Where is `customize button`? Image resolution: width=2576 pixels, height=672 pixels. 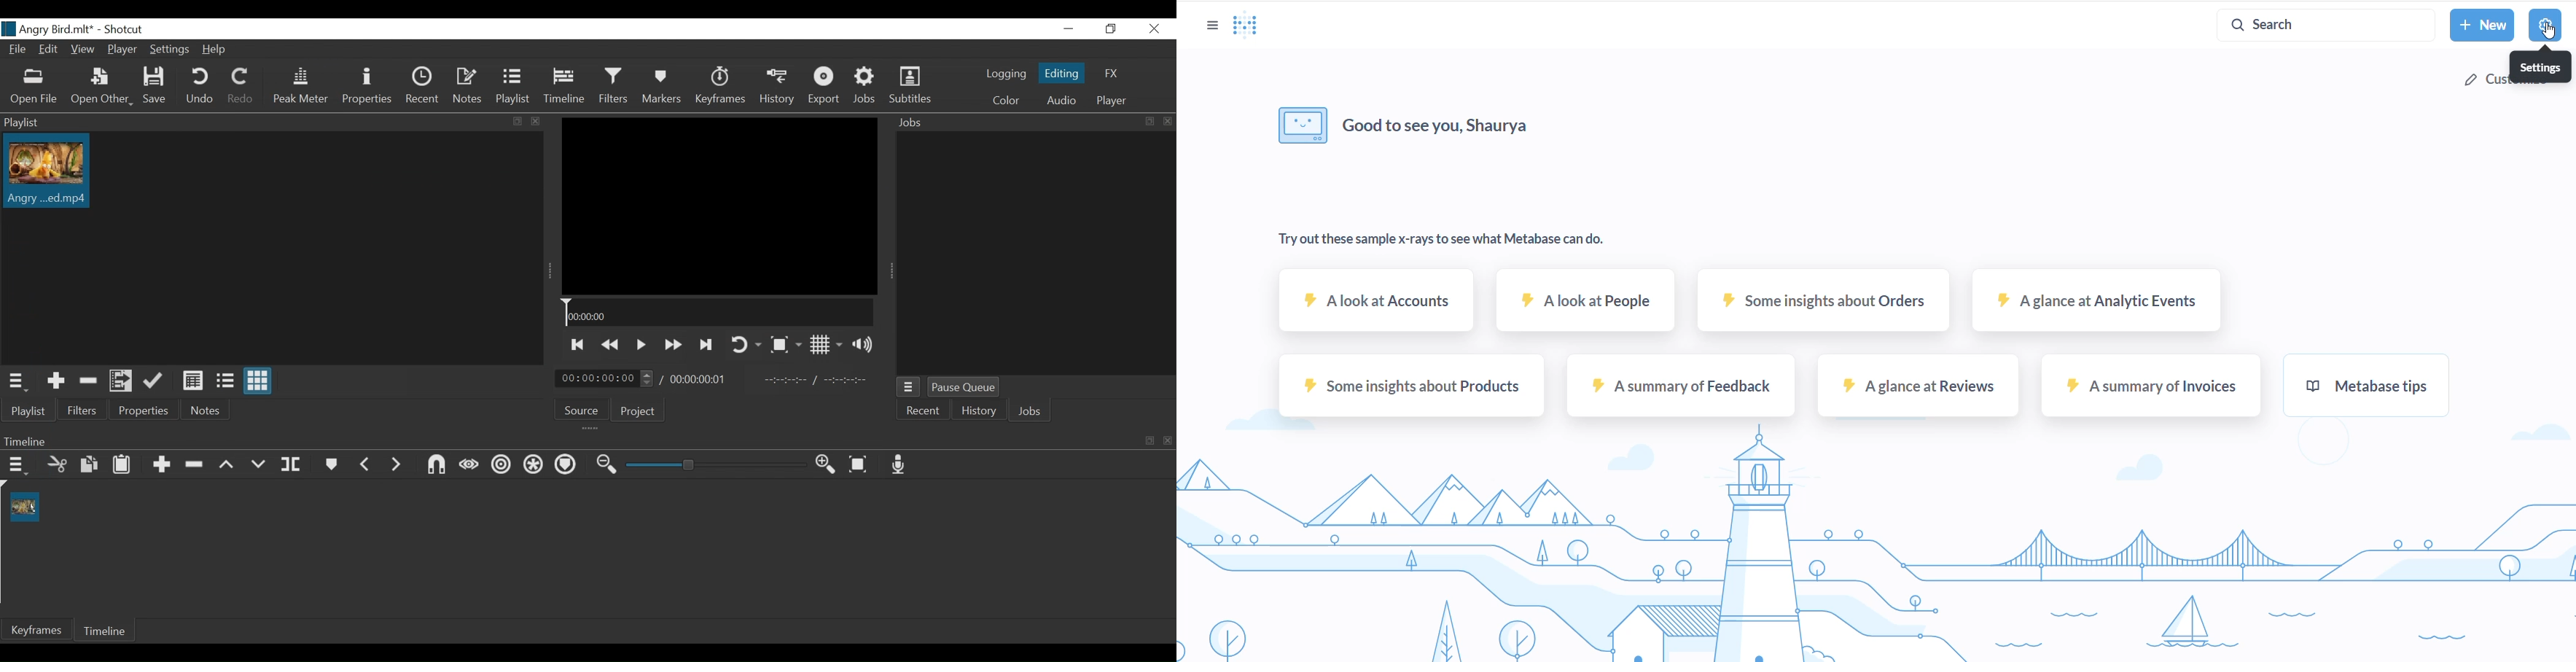
customize button is located at coordinates (2483, 84).